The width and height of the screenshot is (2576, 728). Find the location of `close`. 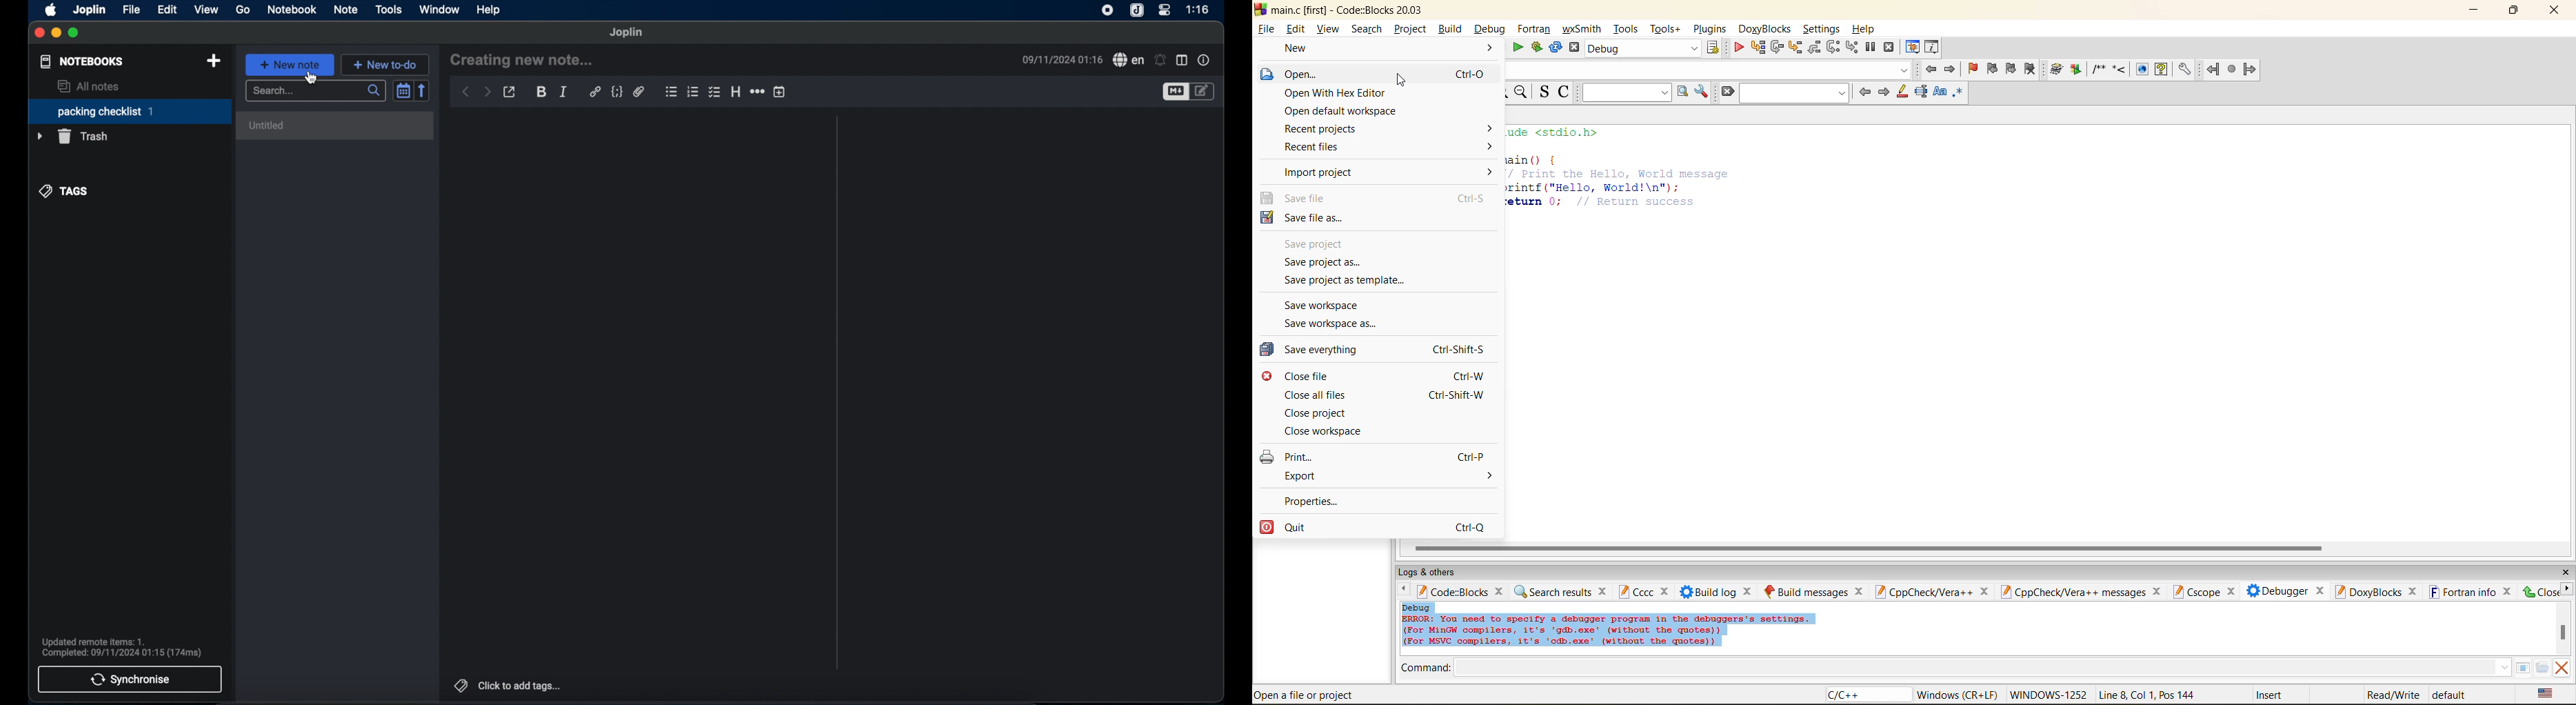

close is located at coordinates (1984, 592).